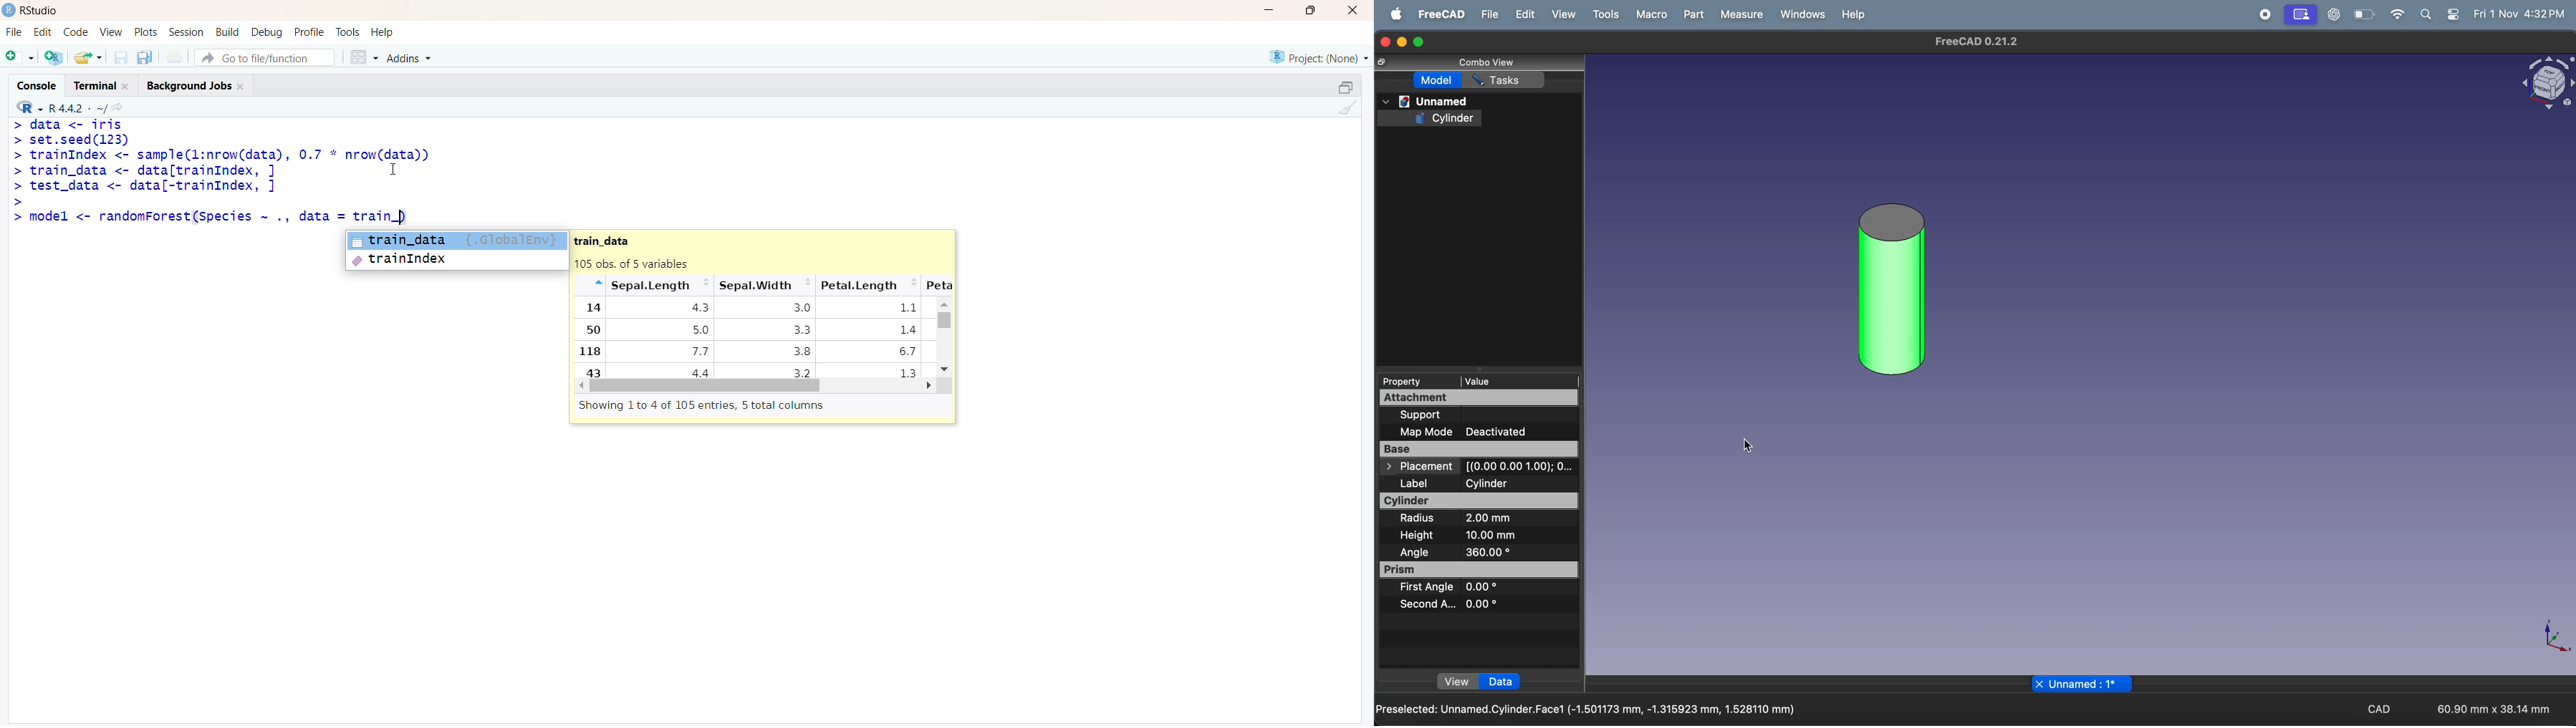 Image resolution: width=2576 pixels, height=728 pixels. I want to click on Prompt cursor, so click(14, 216).